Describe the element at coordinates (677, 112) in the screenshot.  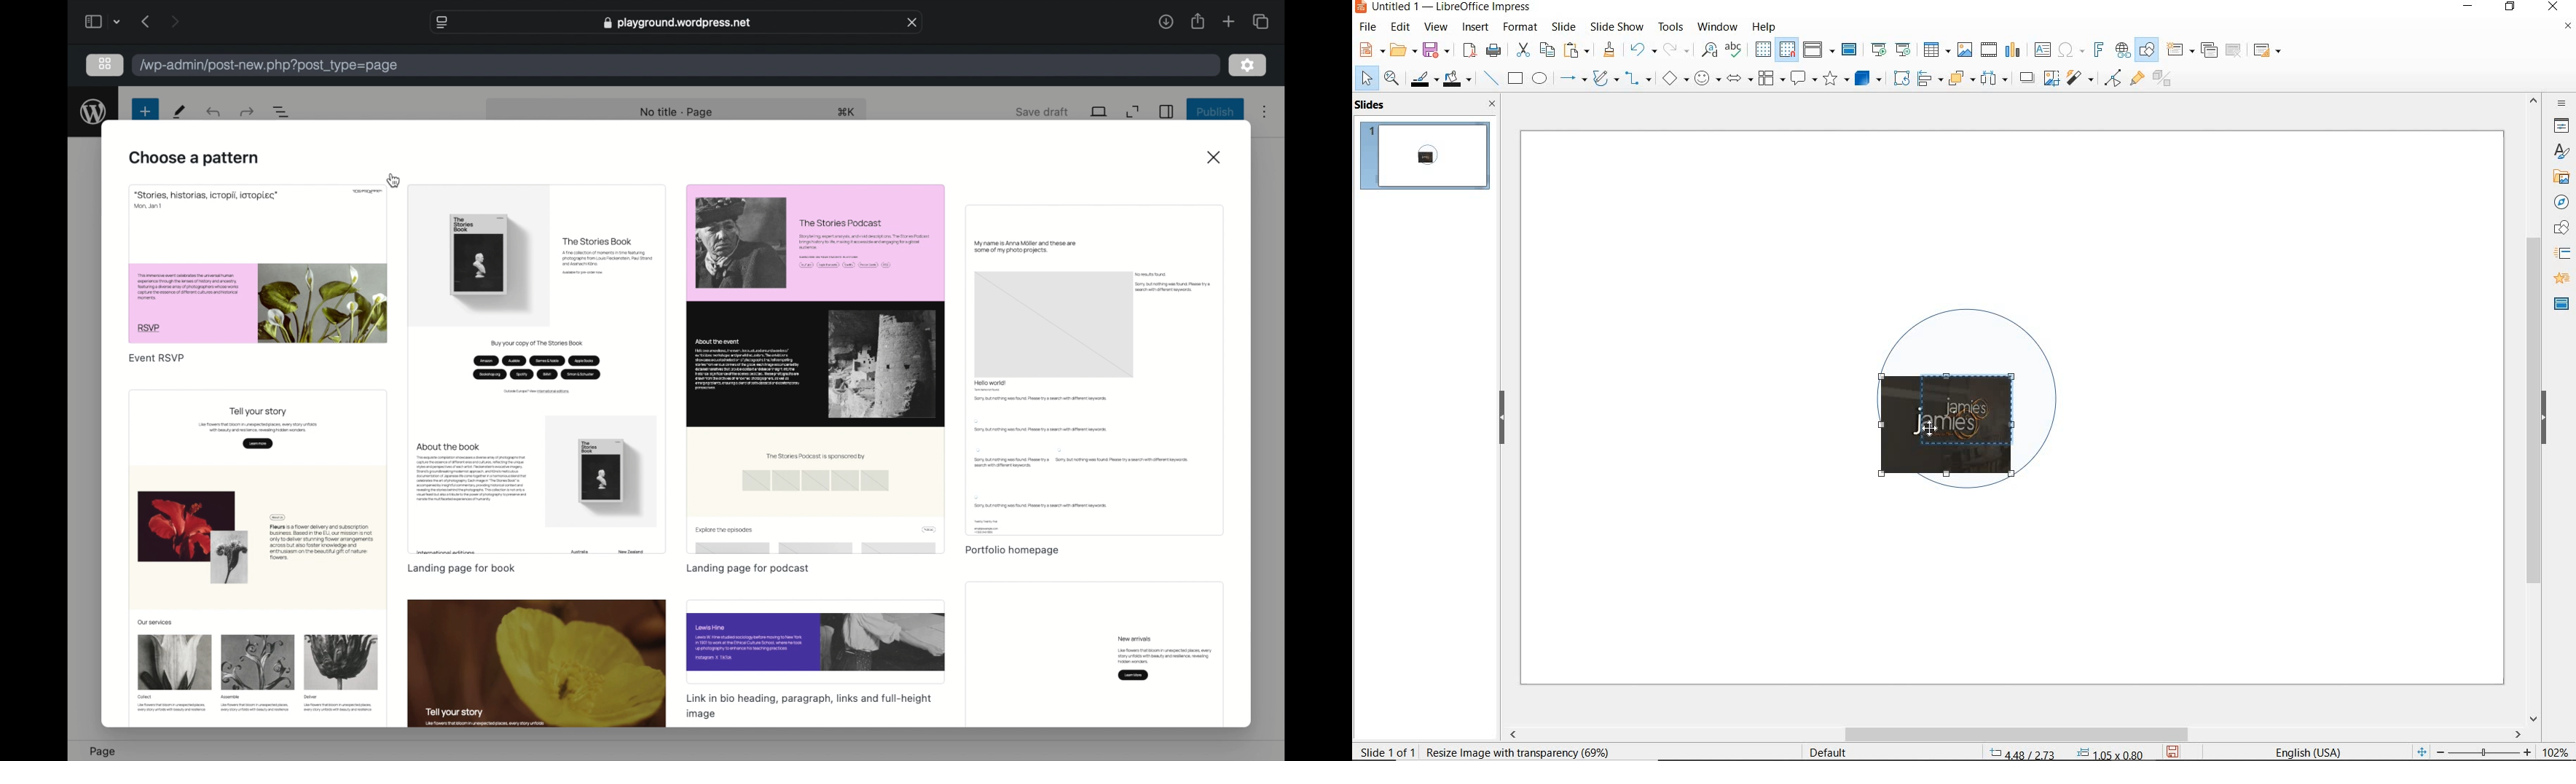
I see `no title - page` at that location.